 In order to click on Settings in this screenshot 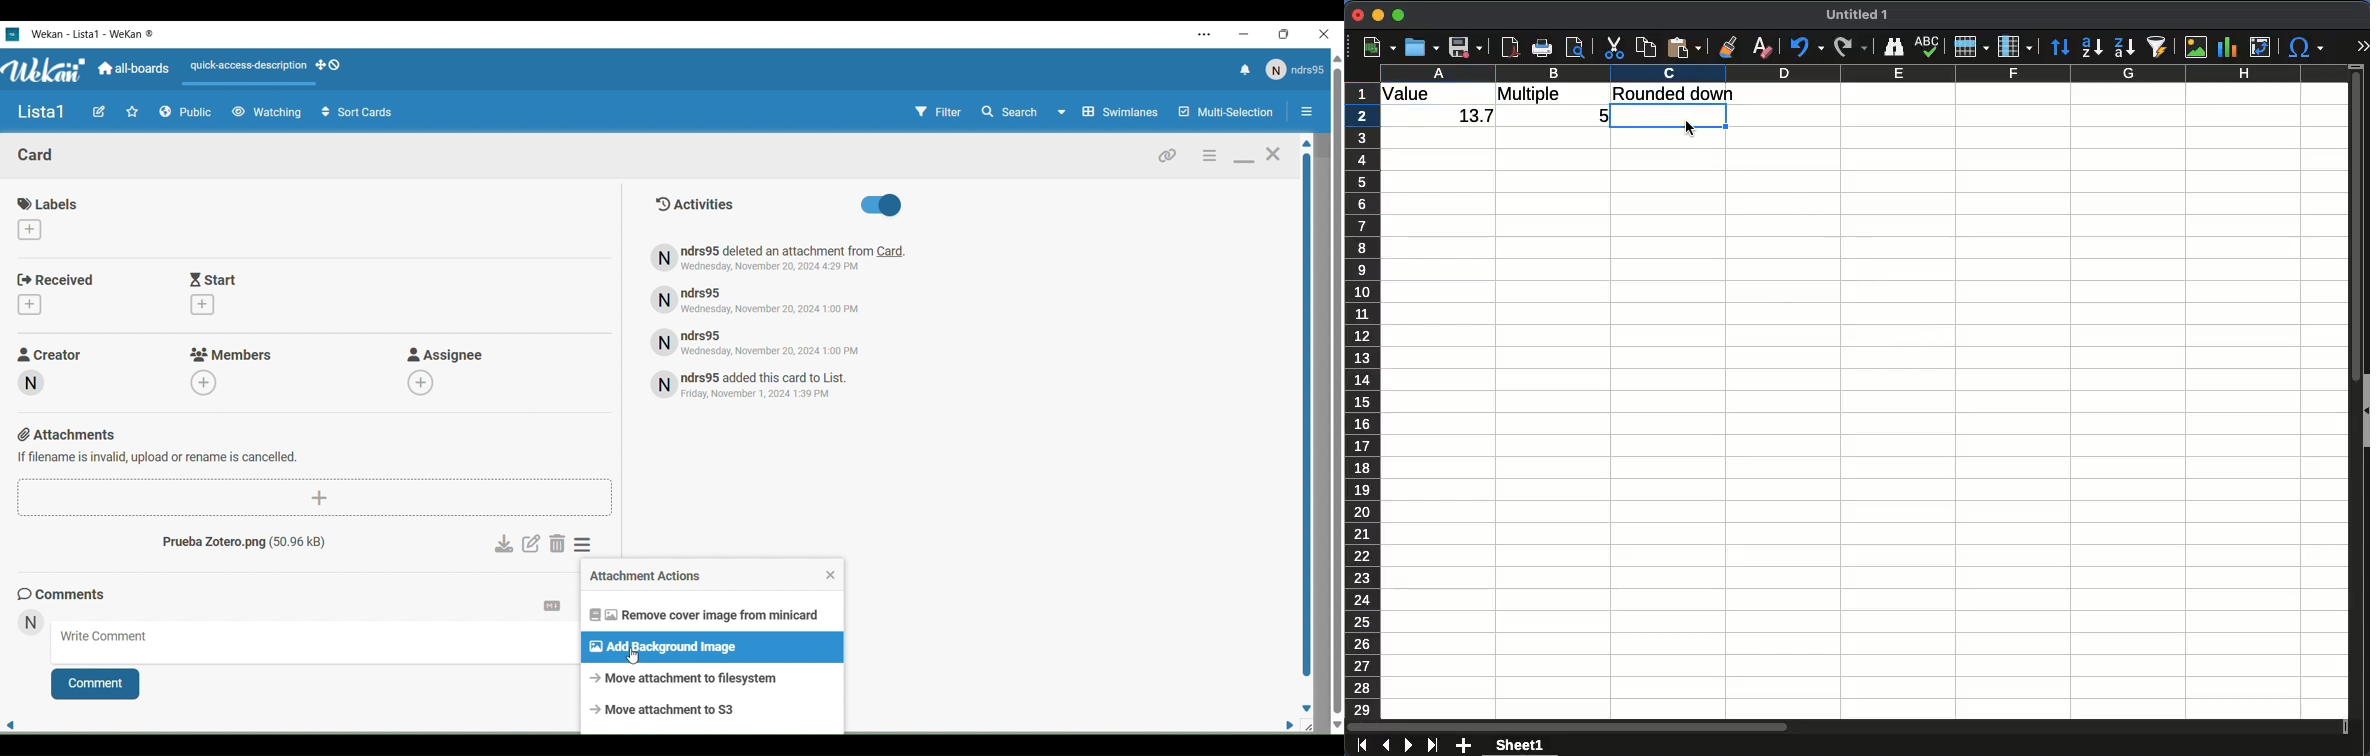, I will do `click(553, 606)`.